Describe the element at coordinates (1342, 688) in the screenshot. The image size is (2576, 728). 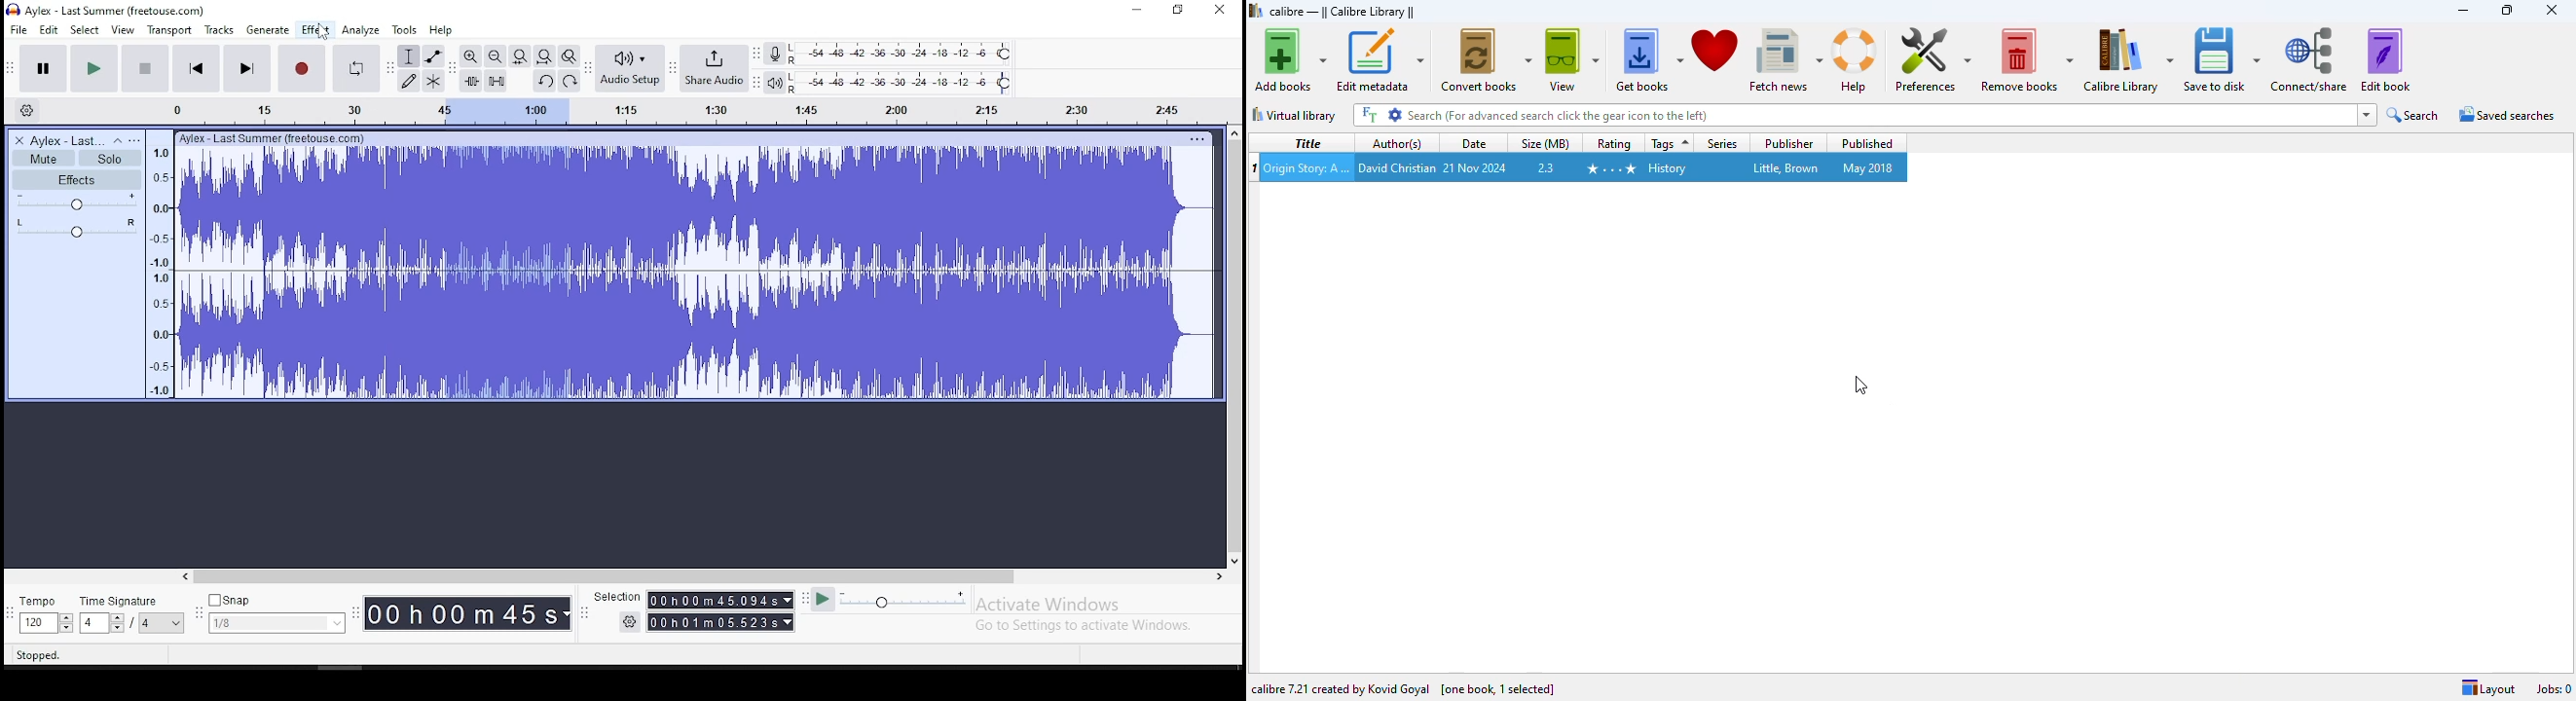
I see `calibre 7.21 created by Kovid Goyal` at that location.